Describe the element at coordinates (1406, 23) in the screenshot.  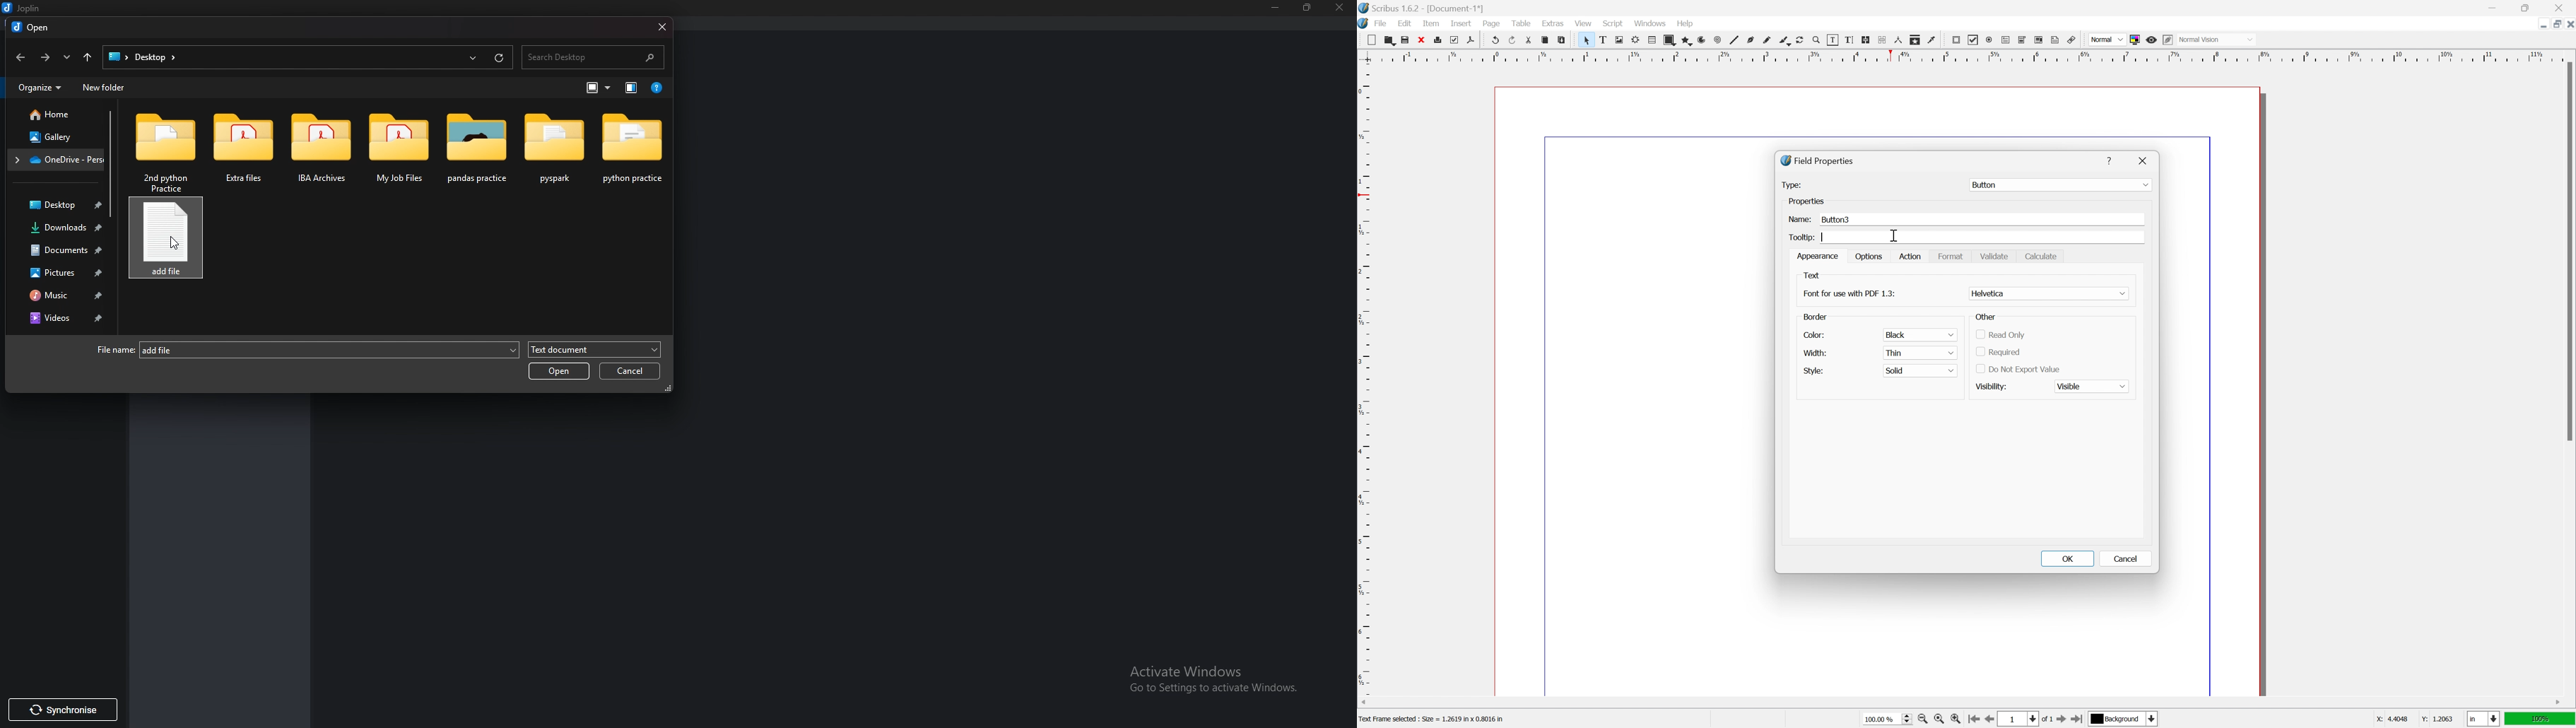
I see `edit` at that location.